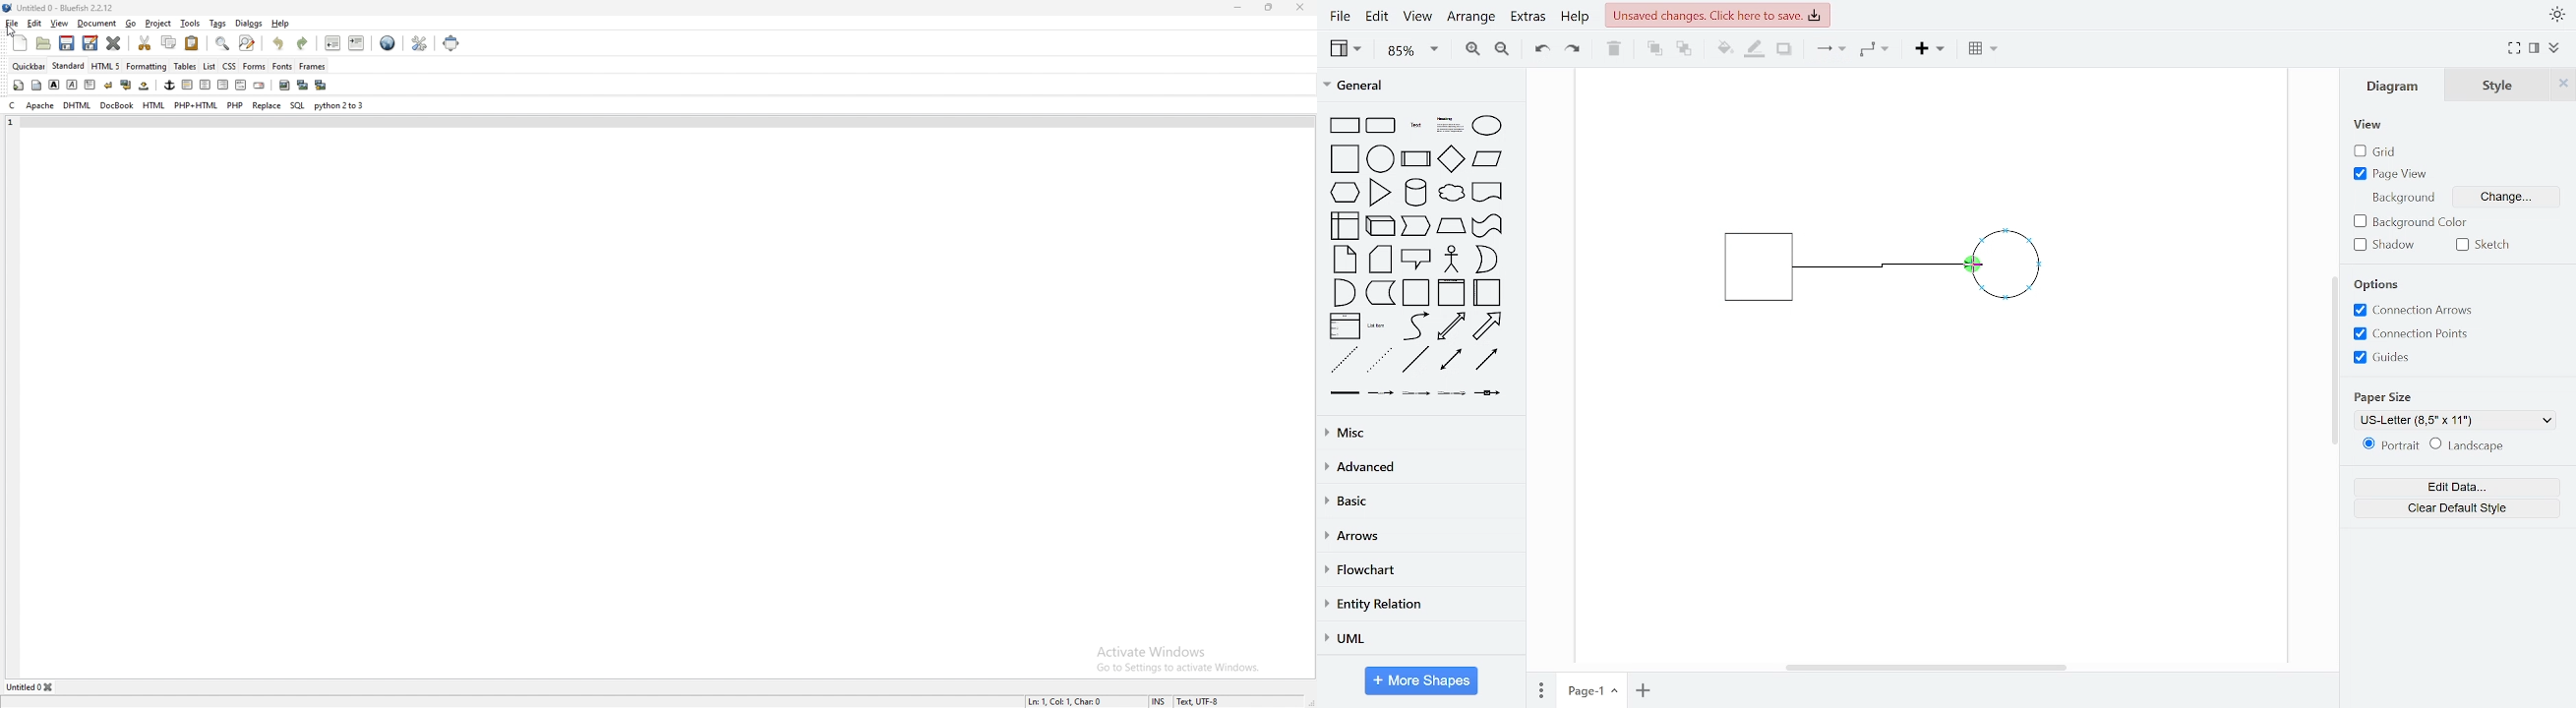 The height and width of the screenshot is (728, 2576). I want to click on actor, so click(1453, 261).